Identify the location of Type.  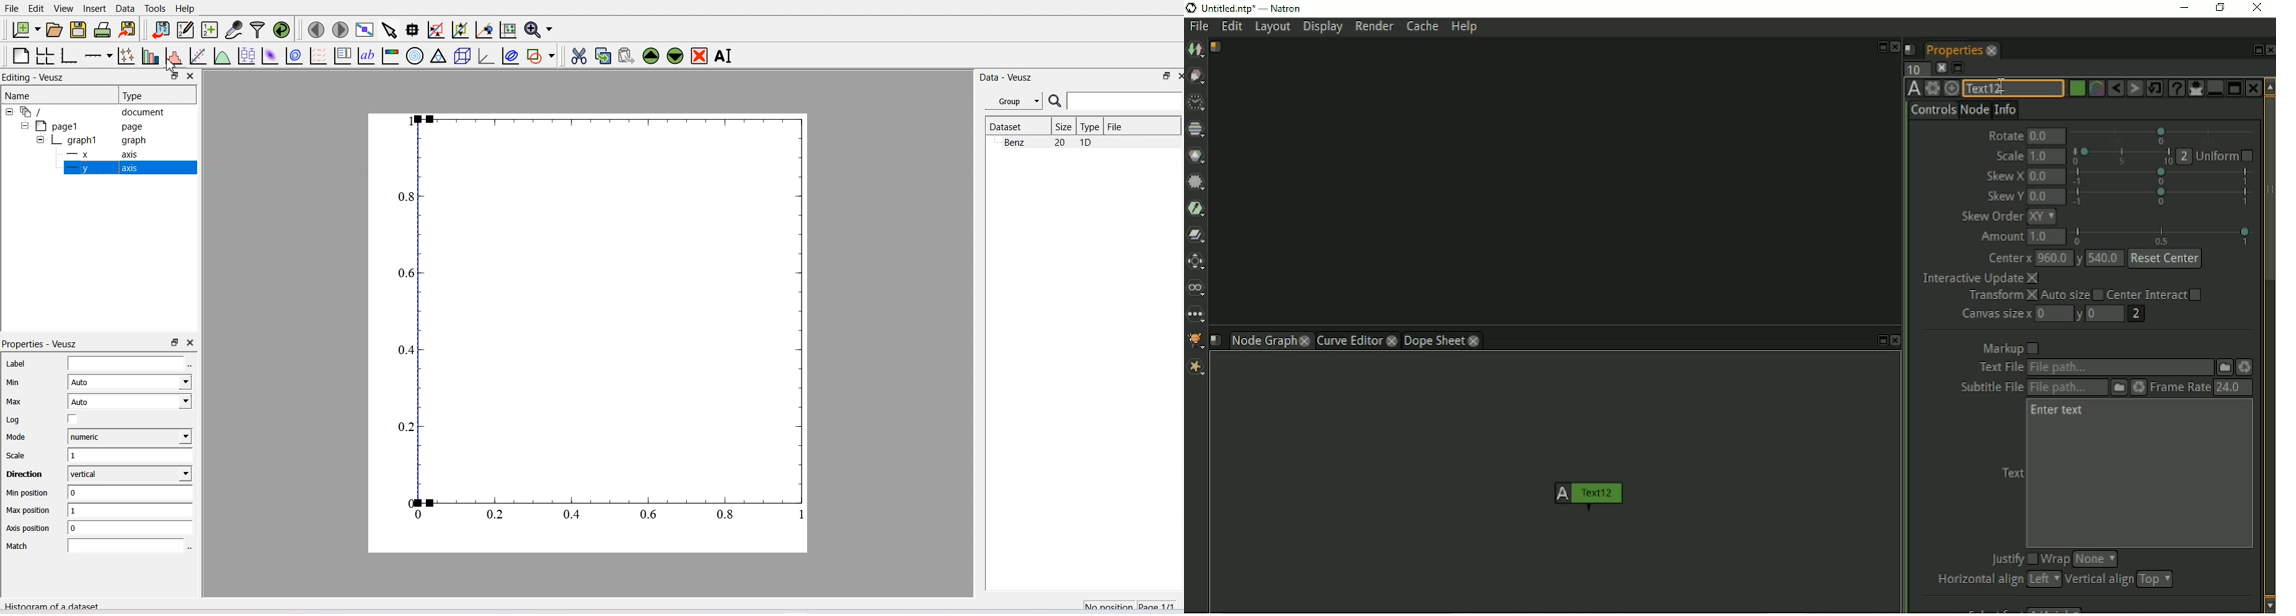
(157, 95).